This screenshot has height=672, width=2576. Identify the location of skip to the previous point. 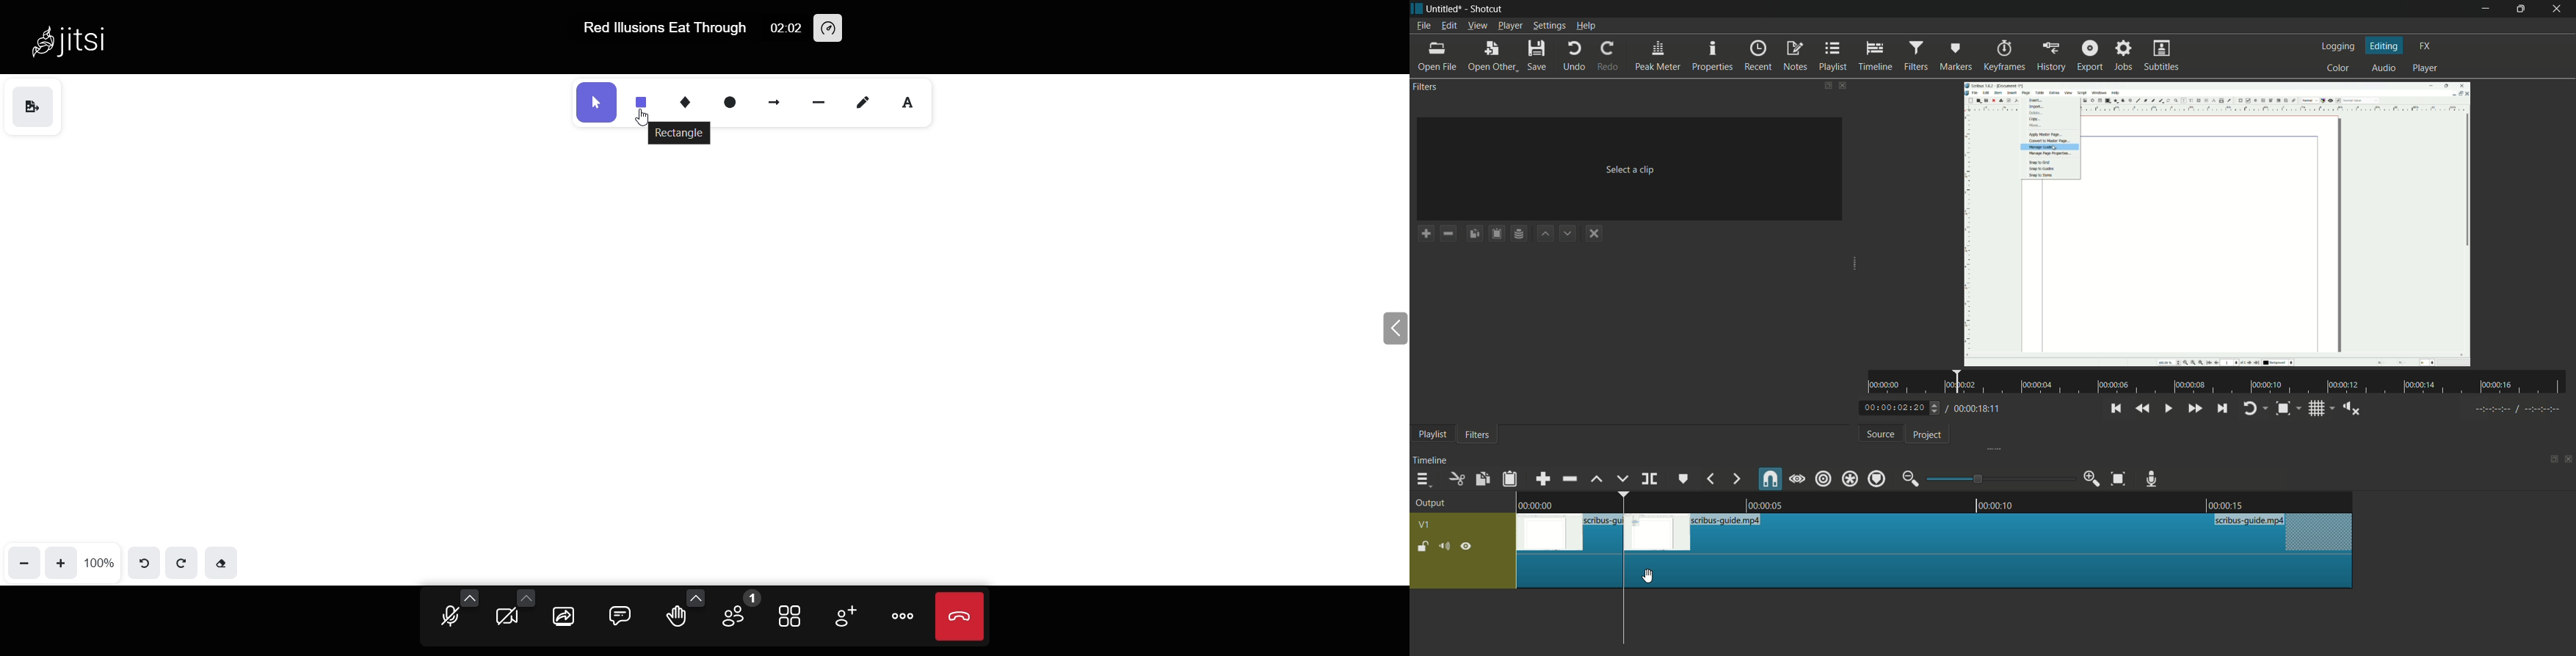
(2116, 408).